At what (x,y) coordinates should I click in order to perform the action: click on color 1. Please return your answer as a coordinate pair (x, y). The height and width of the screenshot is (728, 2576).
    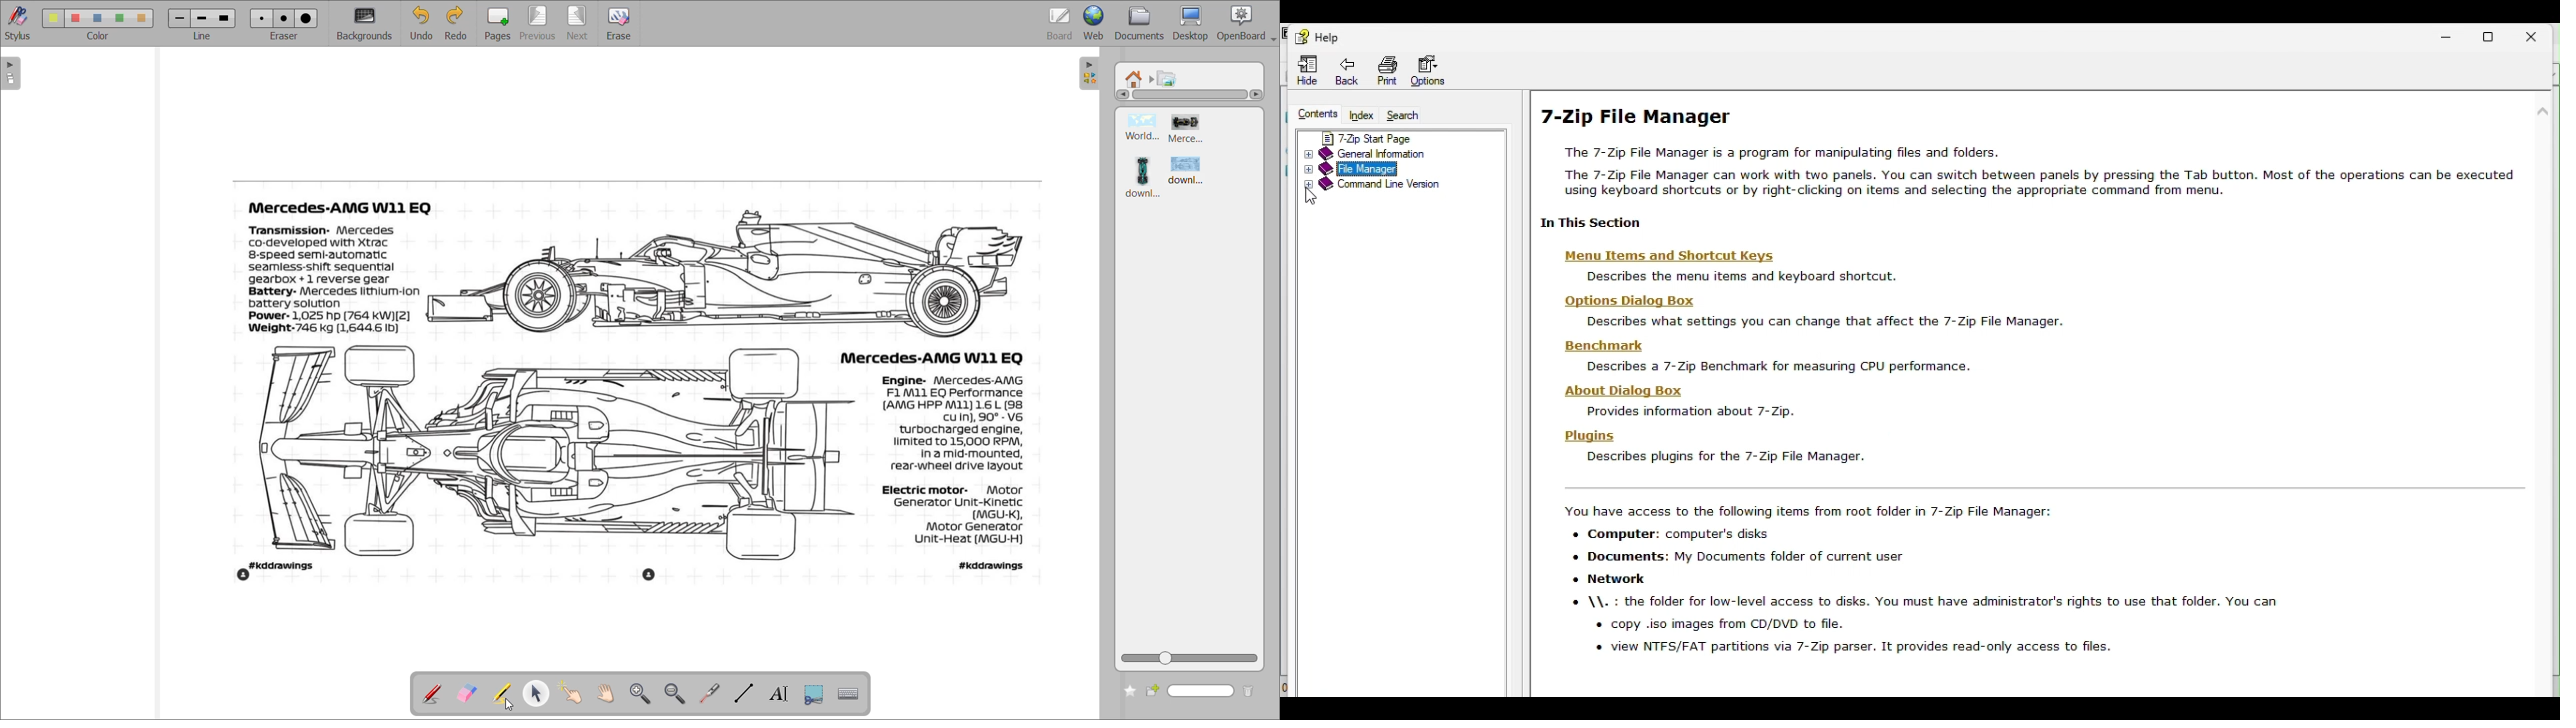
    Looking at the image, I should click on (51, 19).